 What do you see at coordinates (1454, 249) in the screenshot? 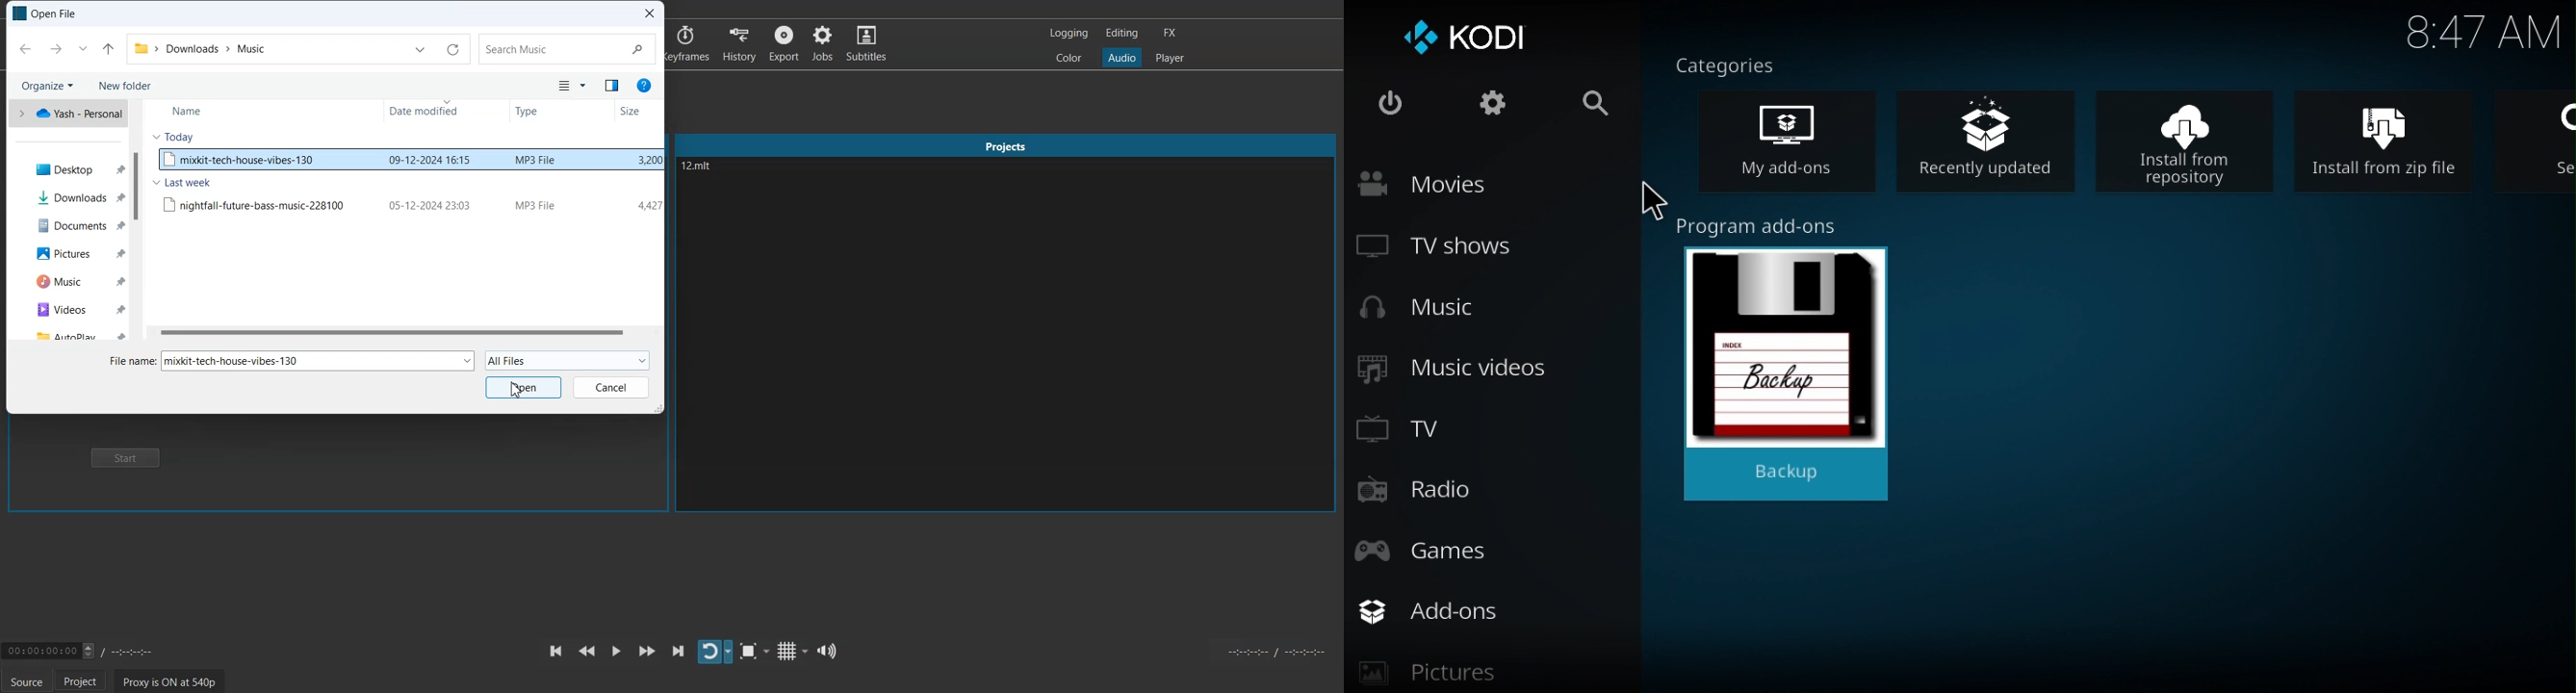
I see `TV shows` at bounding box center [1454, 249].